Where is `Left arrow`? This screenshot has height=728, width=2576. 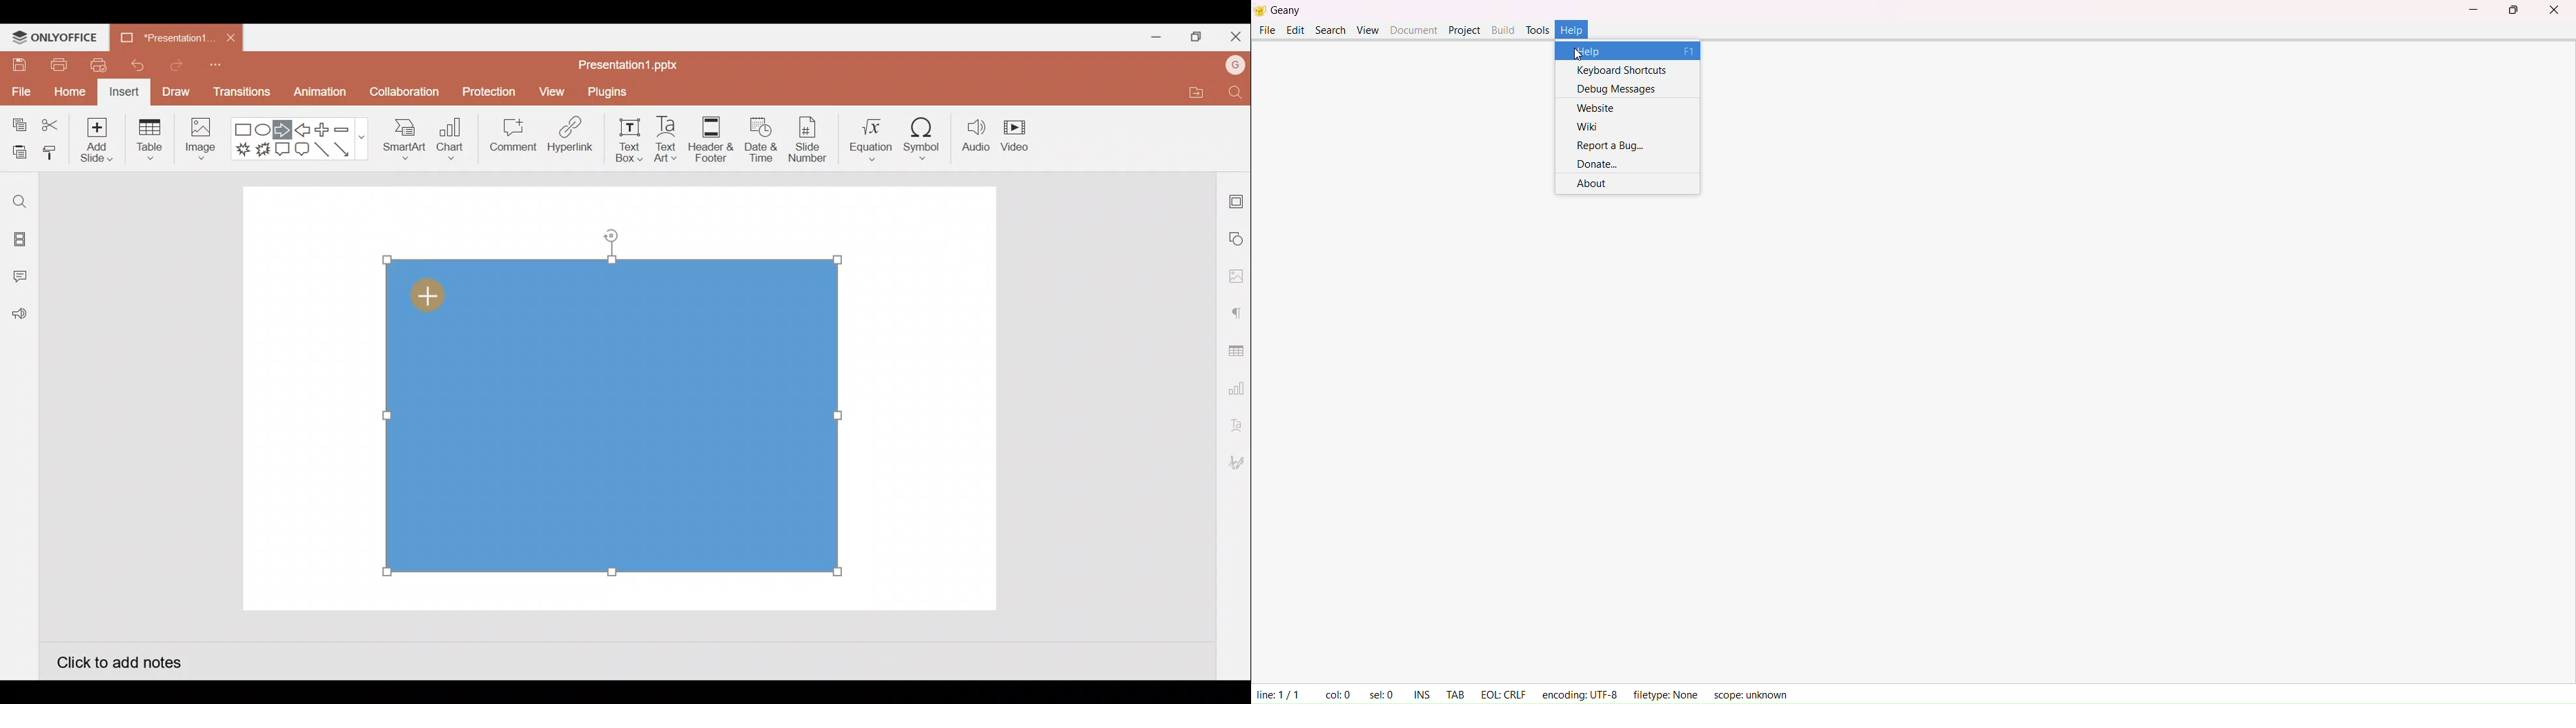
Left arrow is located at coordinates (304, 130).